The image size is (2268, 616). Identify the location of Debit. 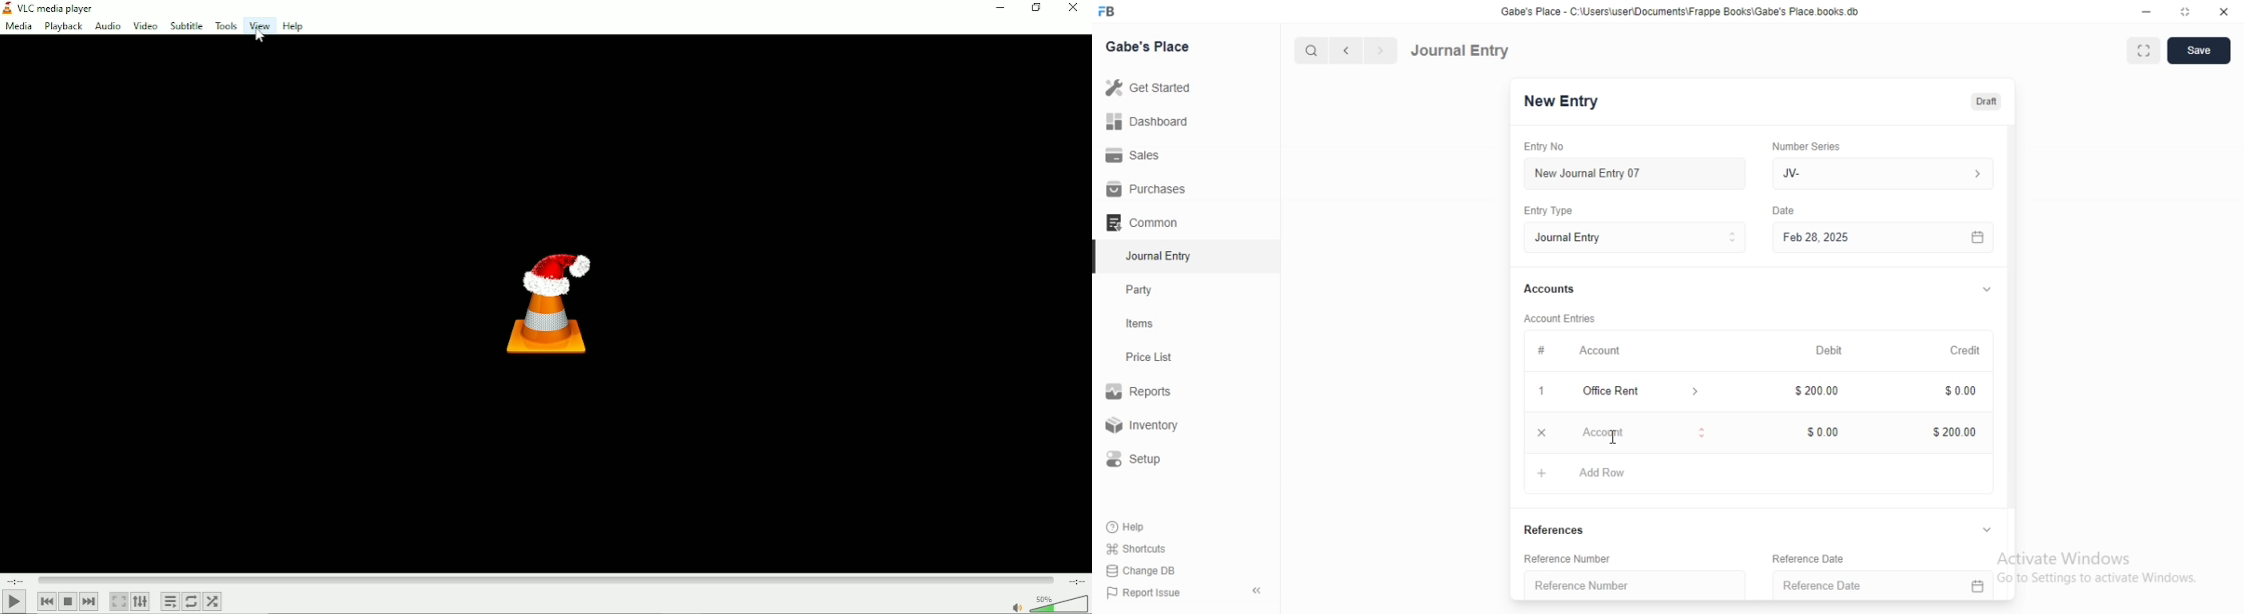
(1826, 348).